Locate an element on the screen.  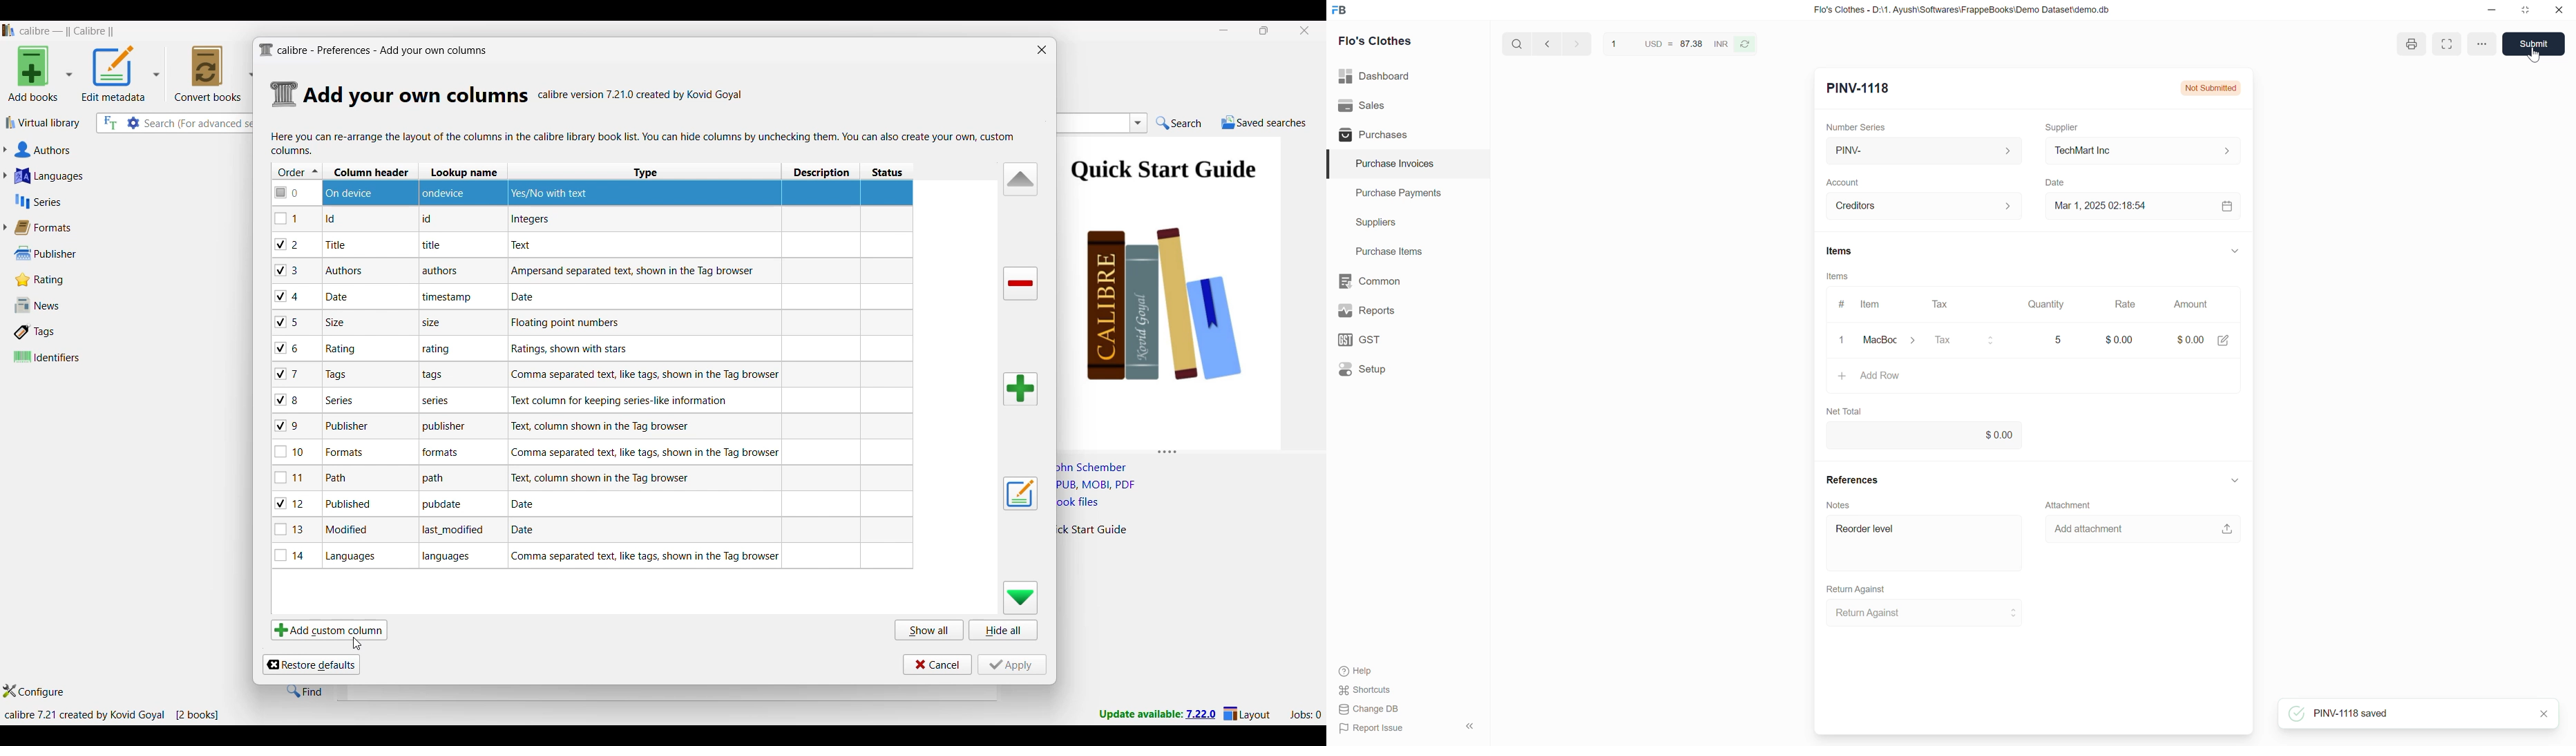
Shortcuts is located at coordinates (1365, 690).